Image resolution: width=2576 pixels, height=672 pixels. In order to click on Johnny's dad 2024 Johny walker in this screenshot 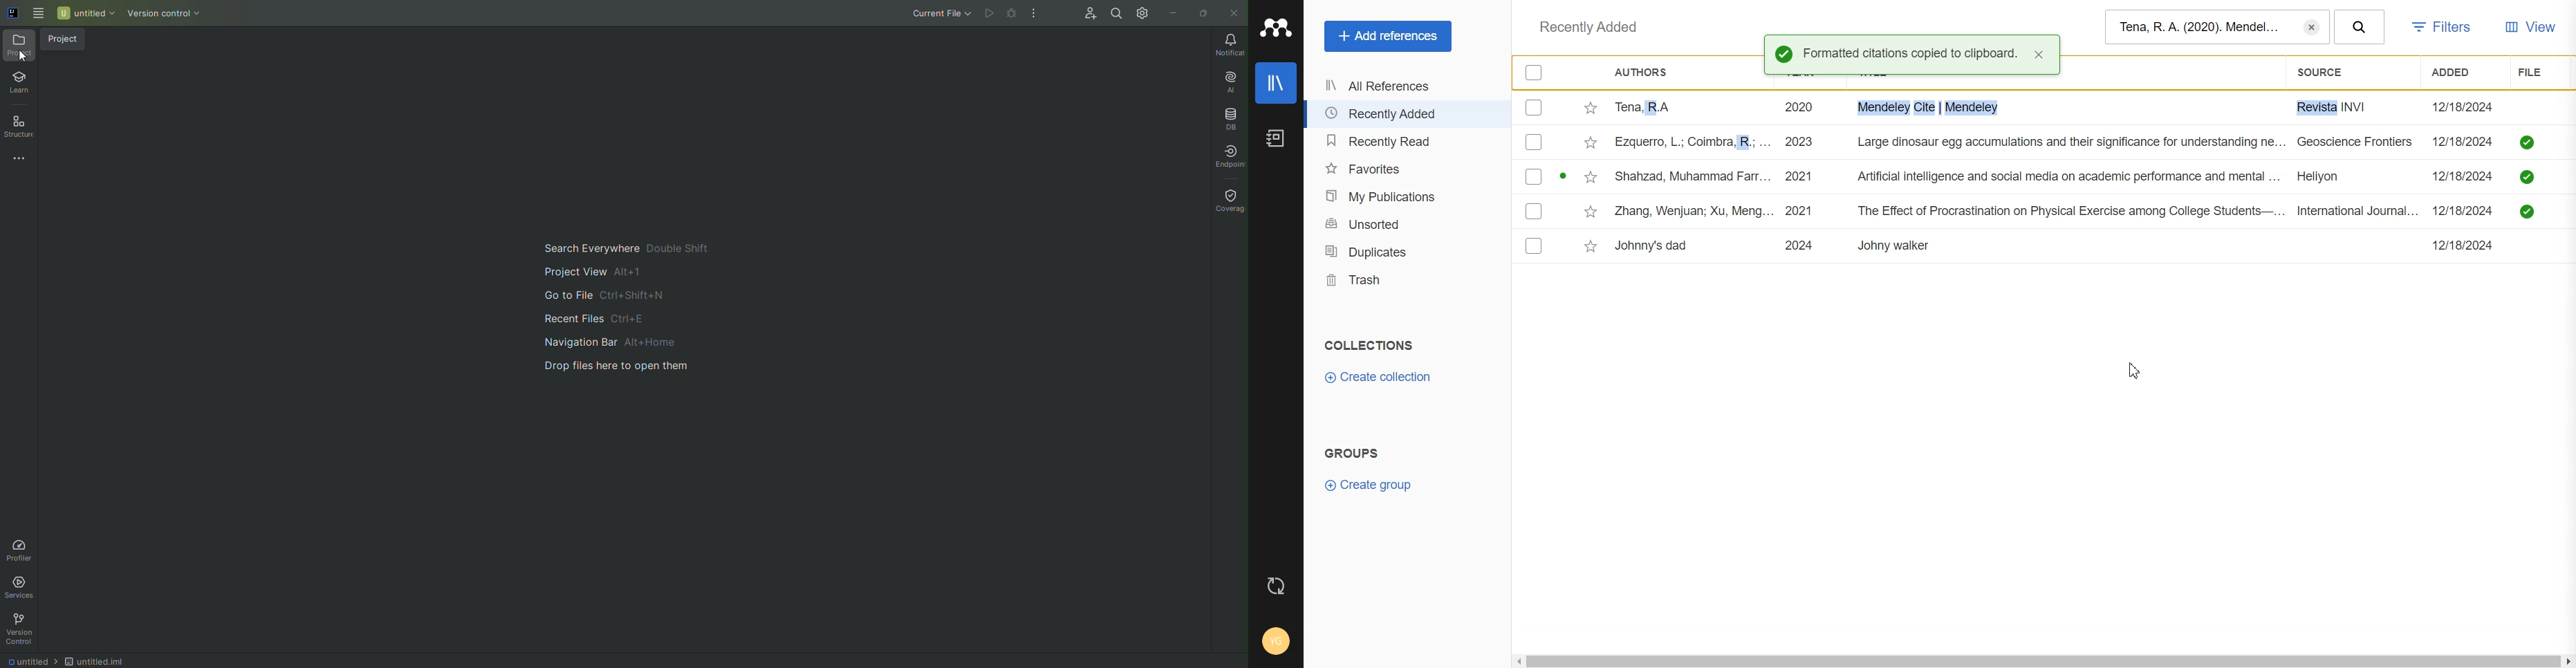, I will do `click(2016, 245)`.